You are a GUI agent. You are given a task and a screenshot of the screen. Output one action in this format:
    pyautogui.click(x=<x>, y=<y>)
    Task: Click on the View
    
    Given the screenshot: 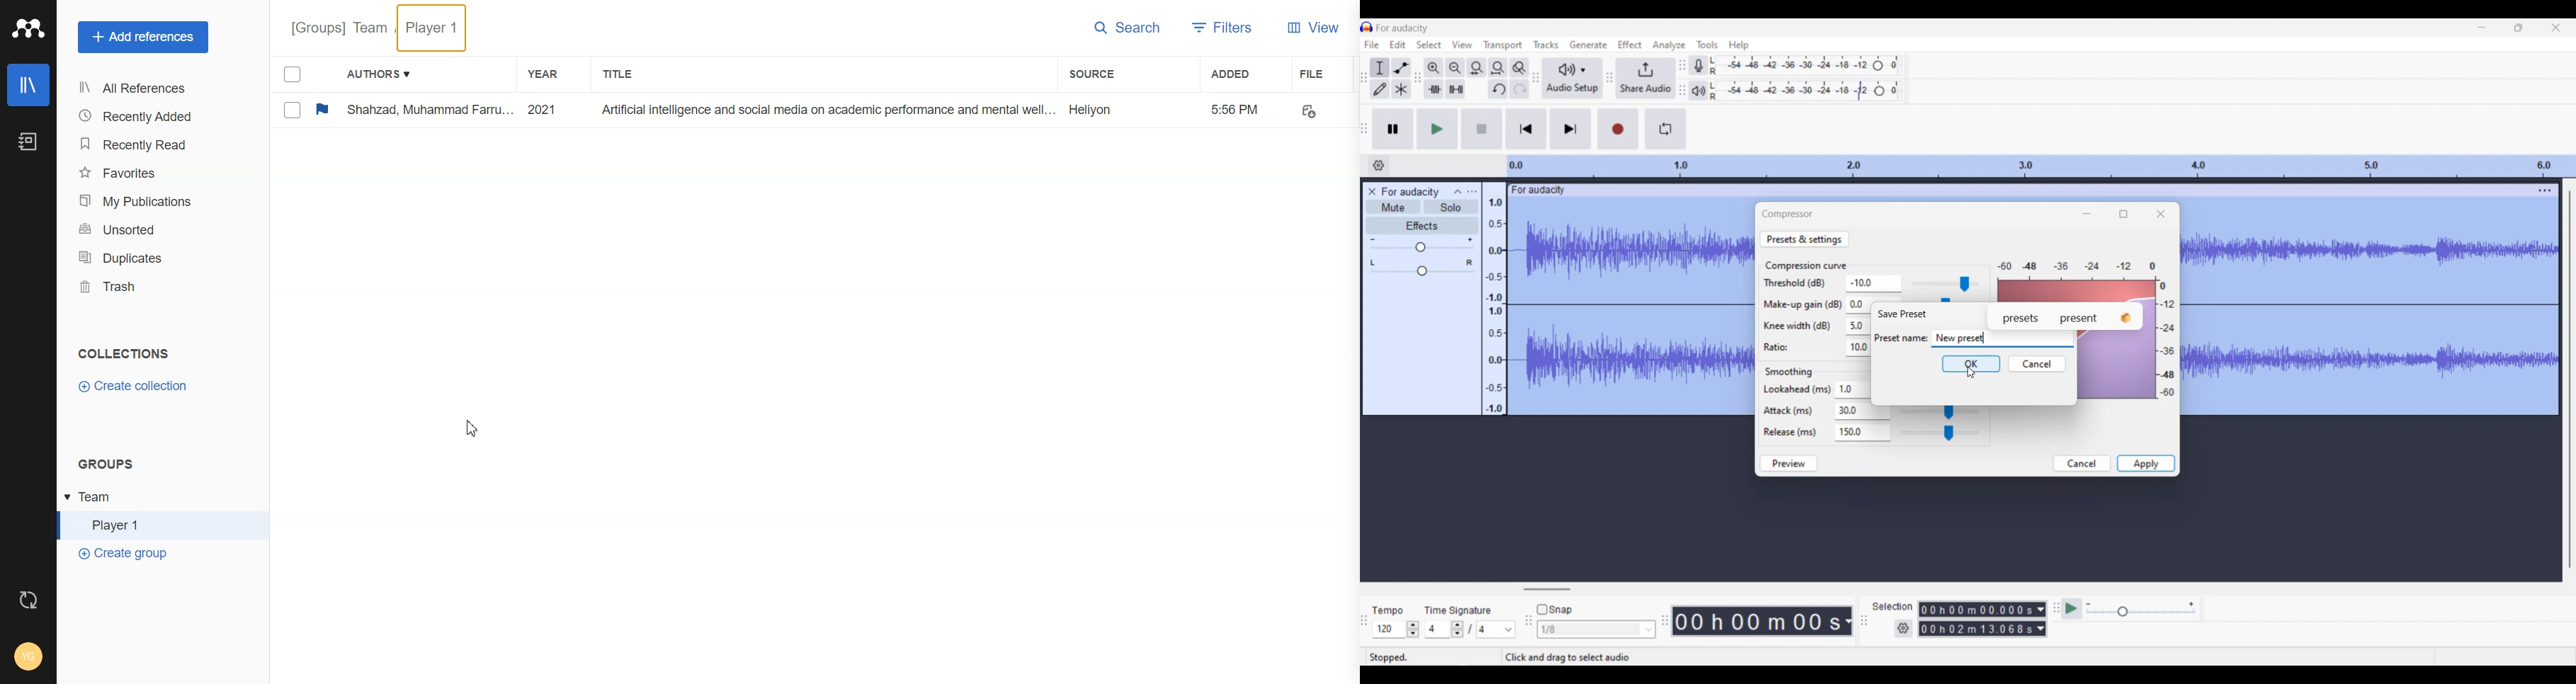 What is the action you would take?
    pyautogui.click(x=1462, y=44)
    